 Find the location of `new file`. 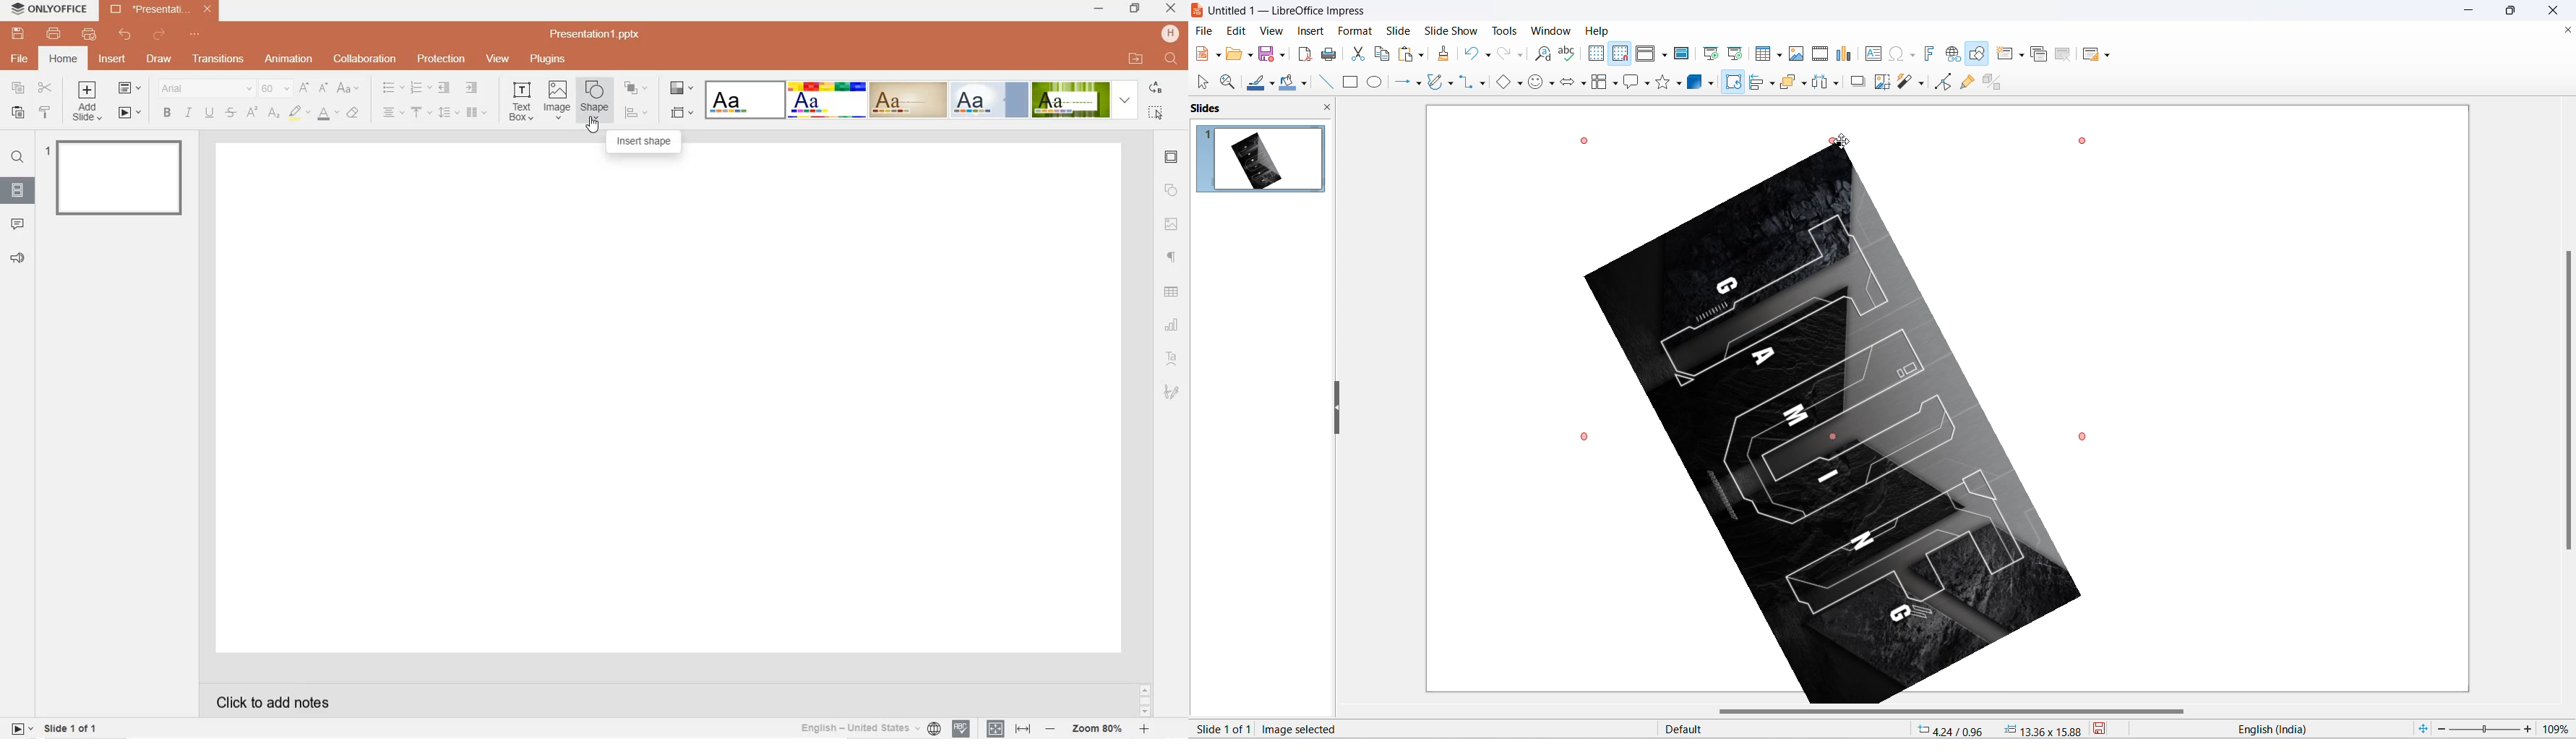

new file is located at coordinates (1202, 54).